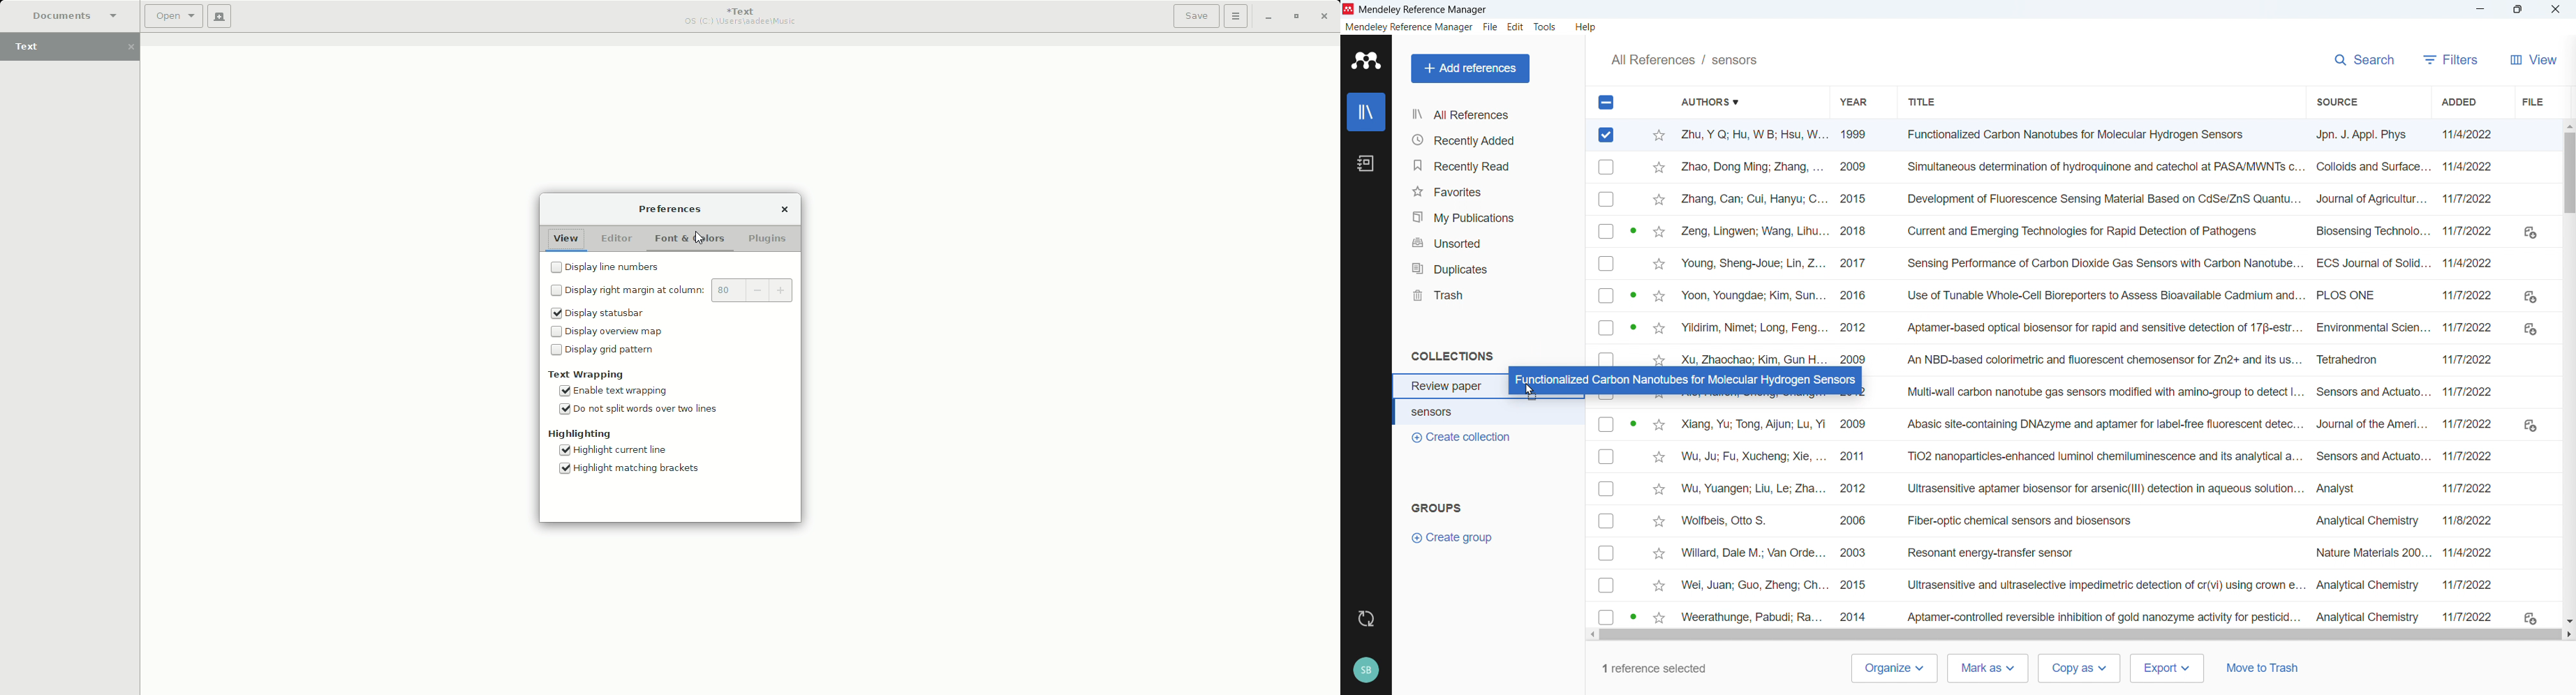 This screenshot has height=700, width=2576. I want to click on Mark as , so click(1987, 669).